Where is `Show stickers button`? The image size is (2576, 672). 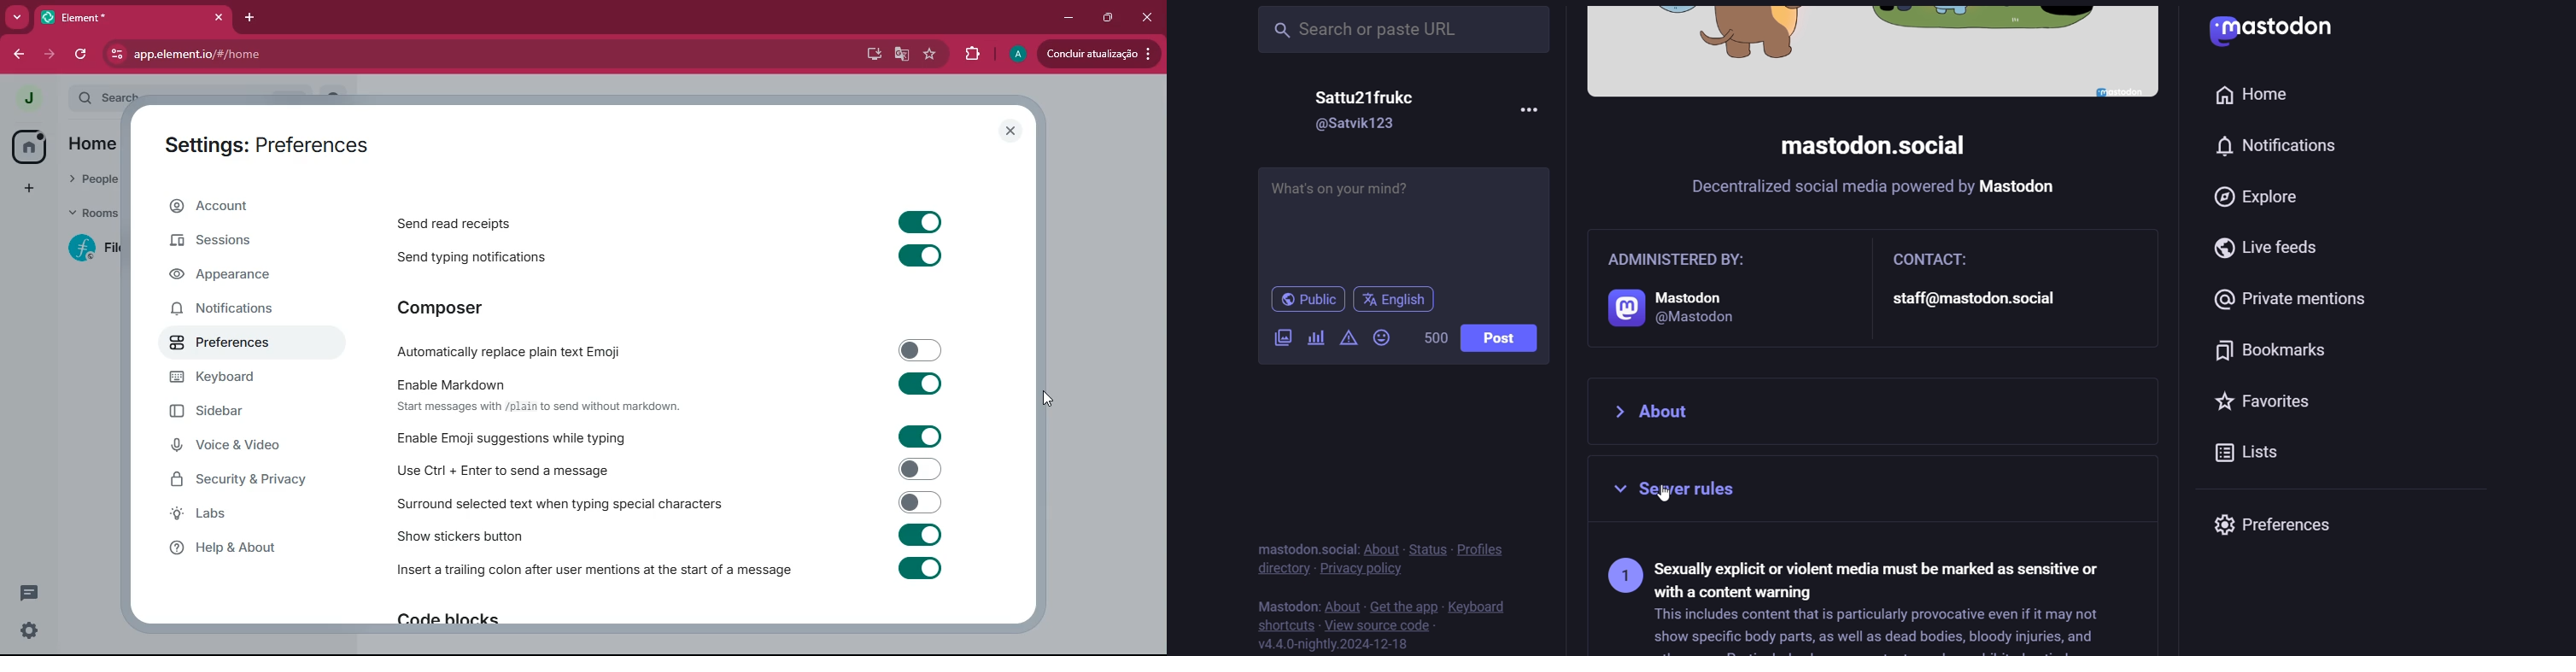 Show stickers button is located at coordinates (674, 538).